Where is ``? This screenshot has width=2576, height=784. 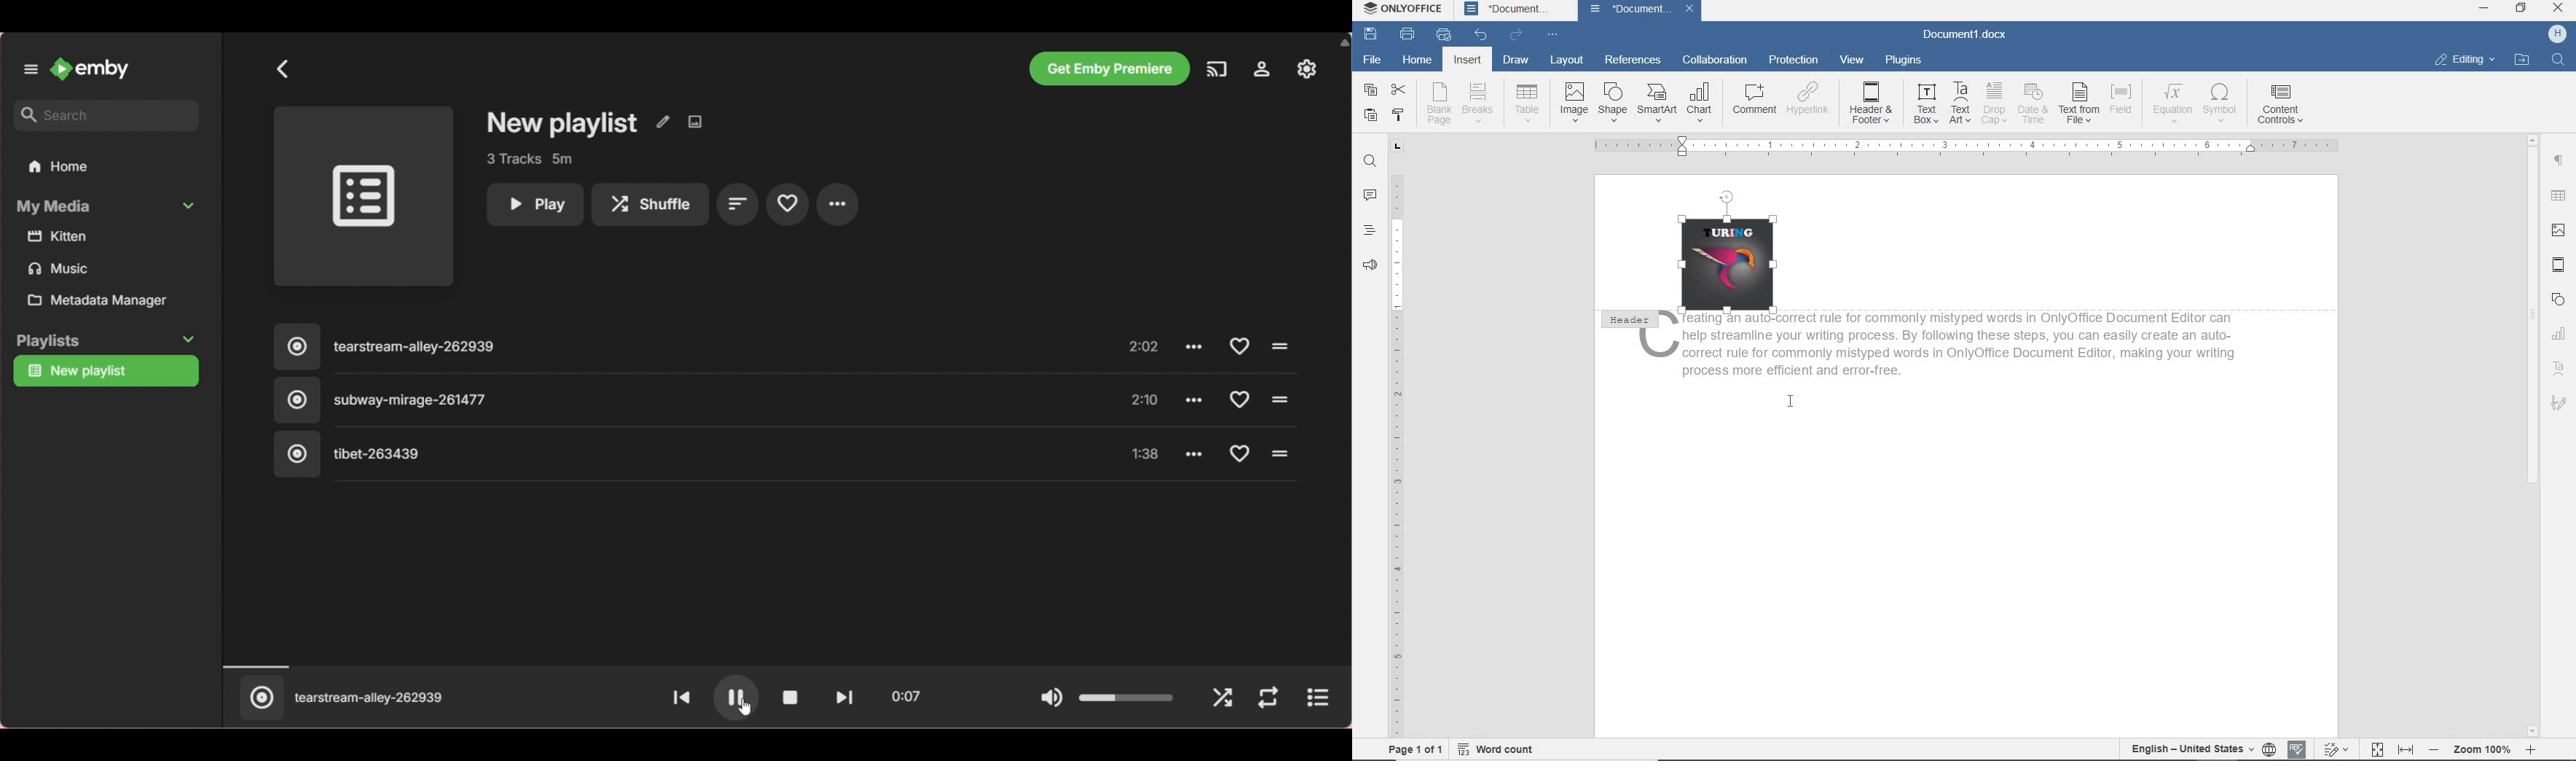
 is located at coordinates (1872, 101).